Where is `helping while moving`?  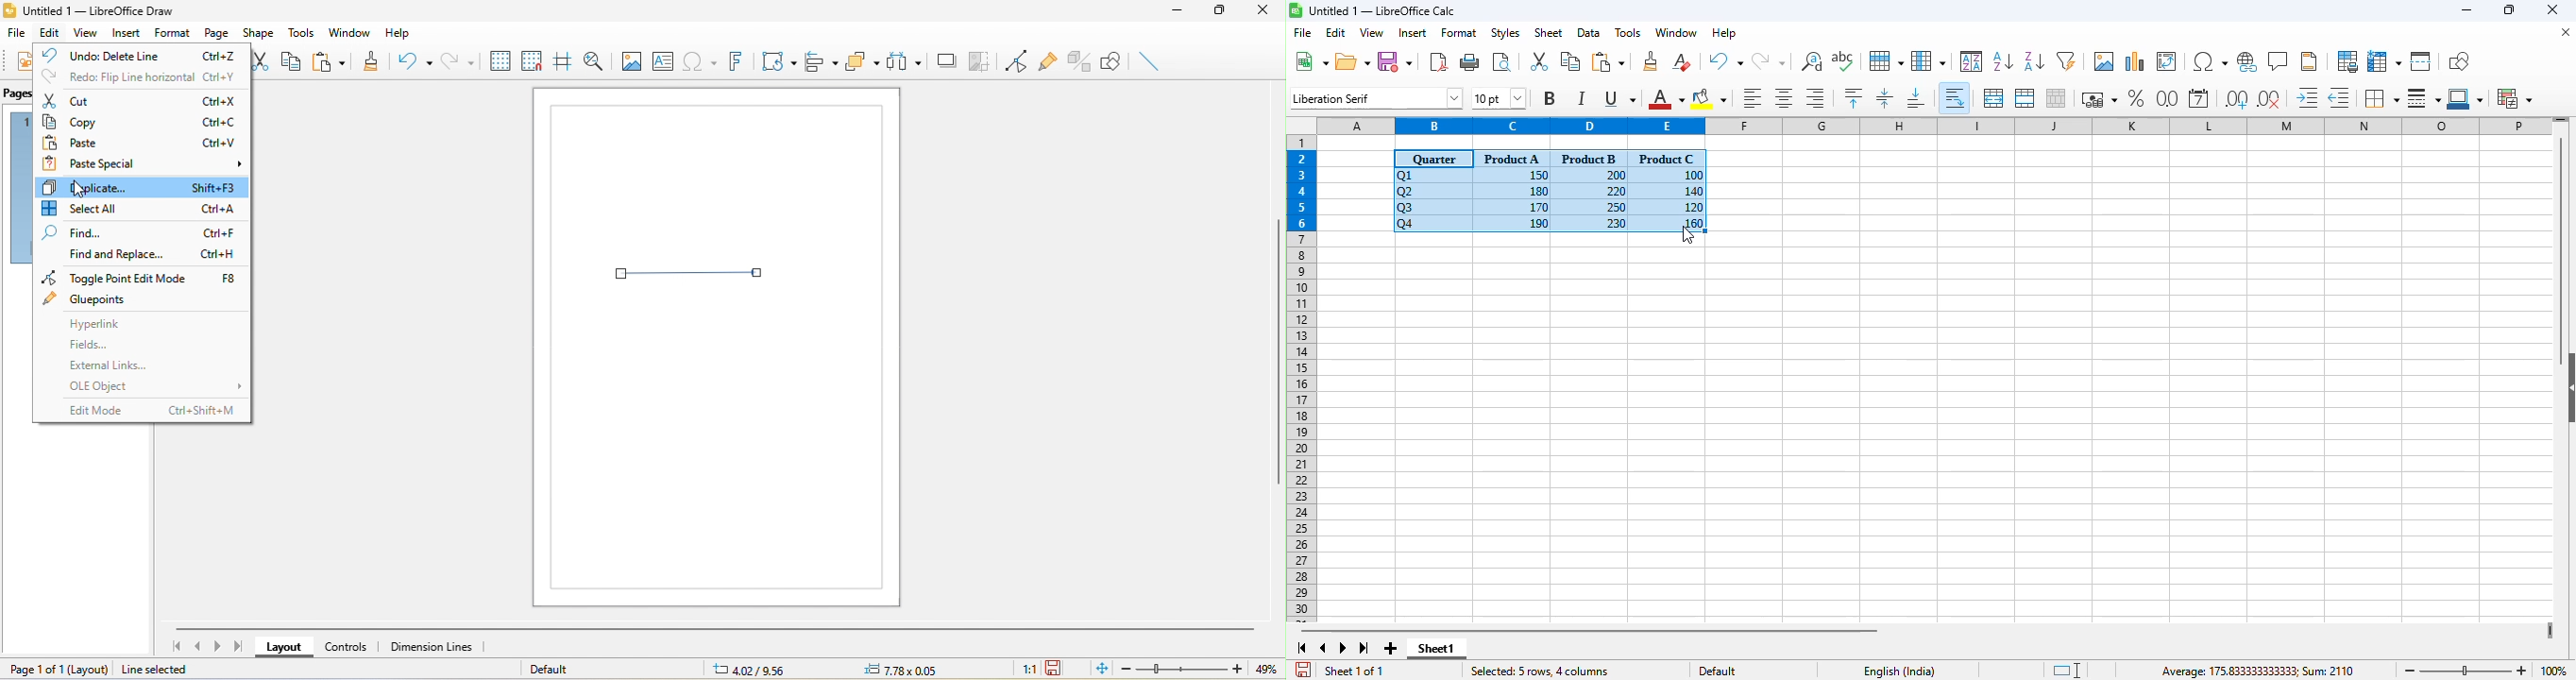 helping while moving is located at coordinates (561, 57).